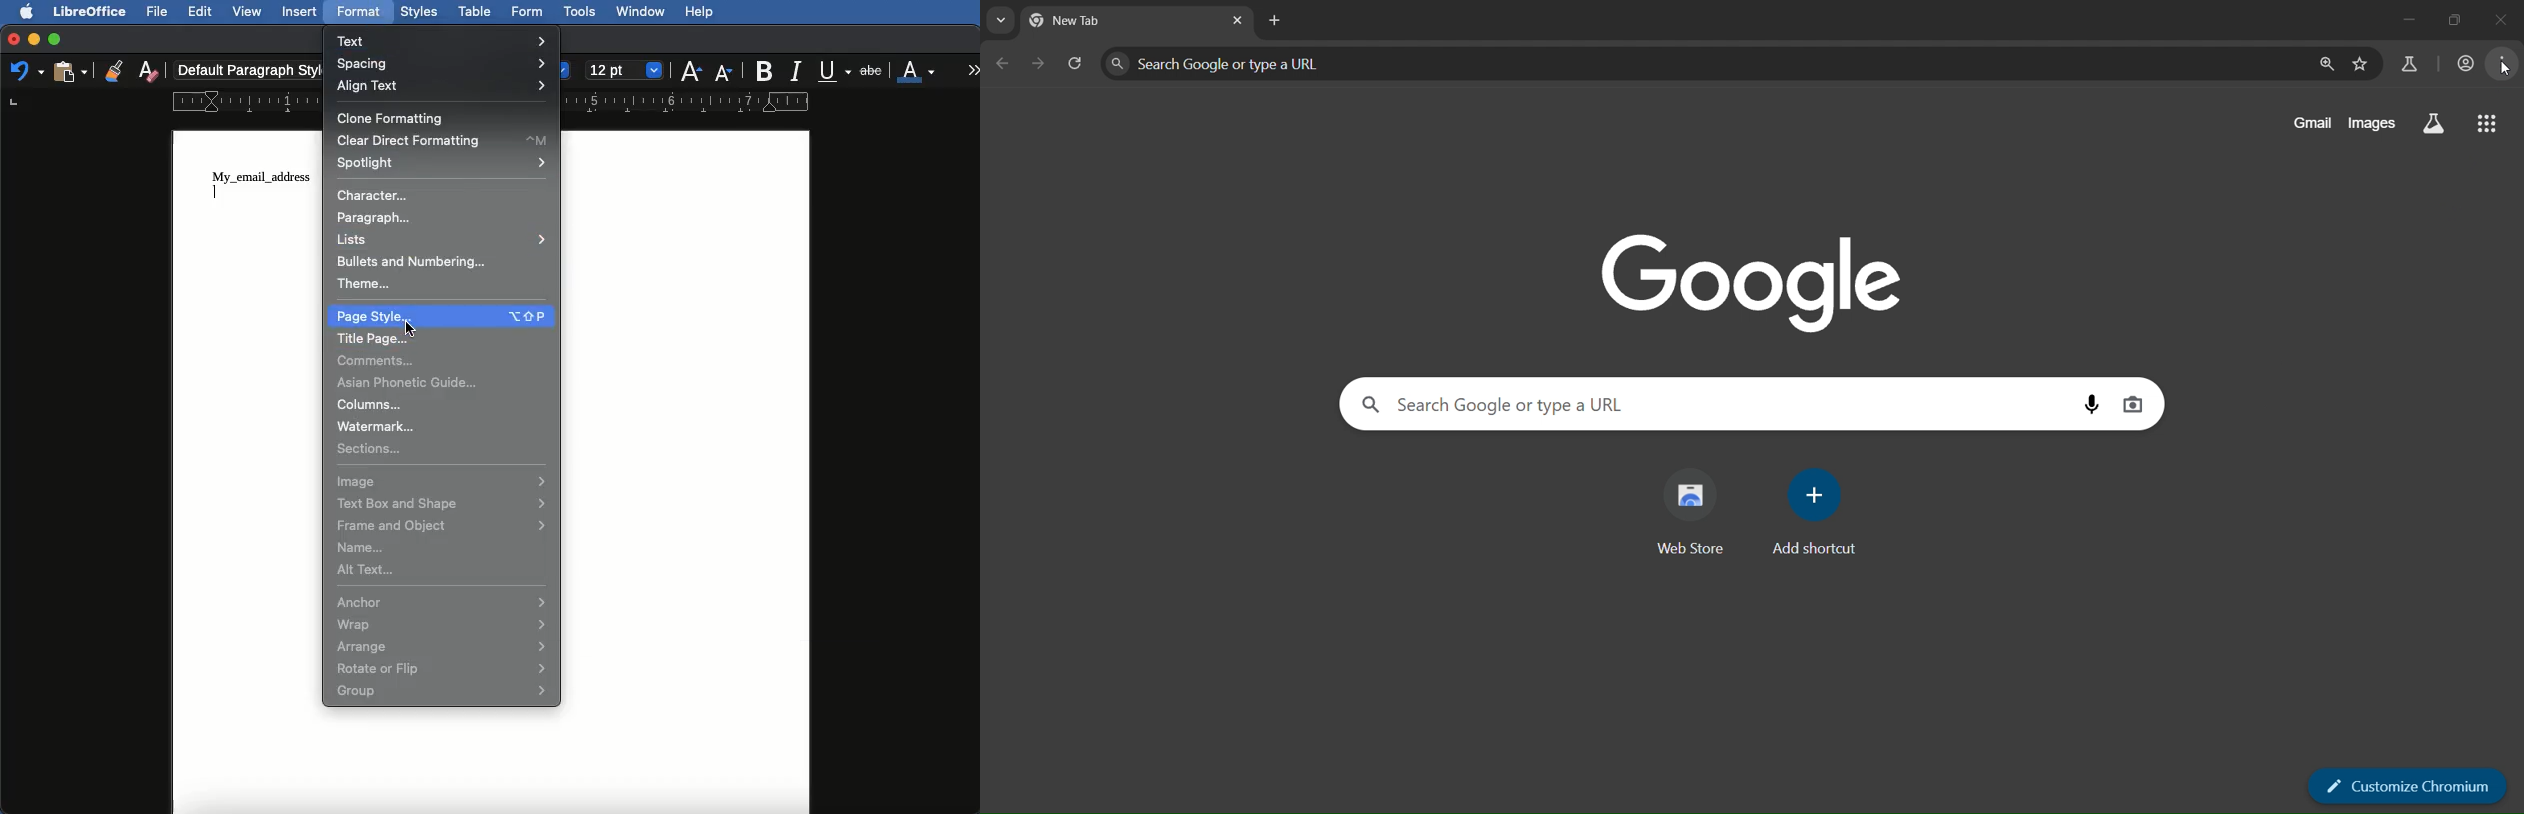  I want to click on Clear direct formatting, so click(450, 141).